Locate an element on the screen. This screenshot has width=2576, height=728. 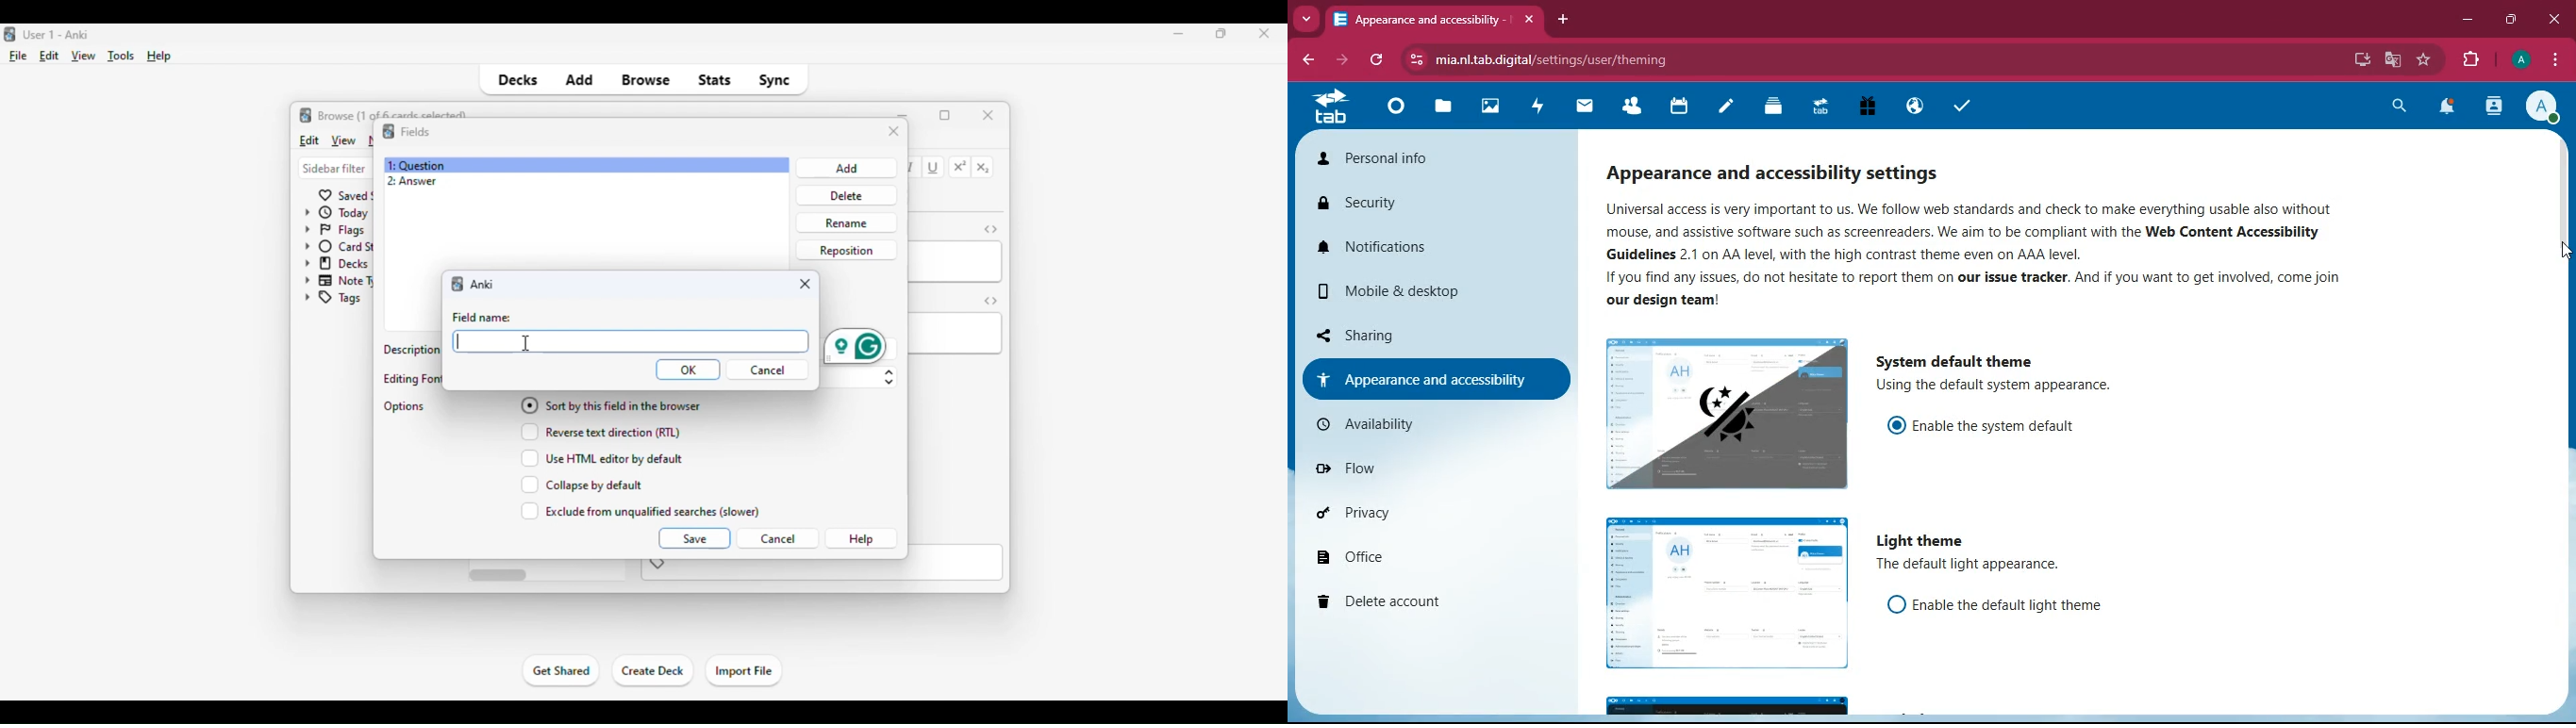
edit is located at coordinates (309, 139).